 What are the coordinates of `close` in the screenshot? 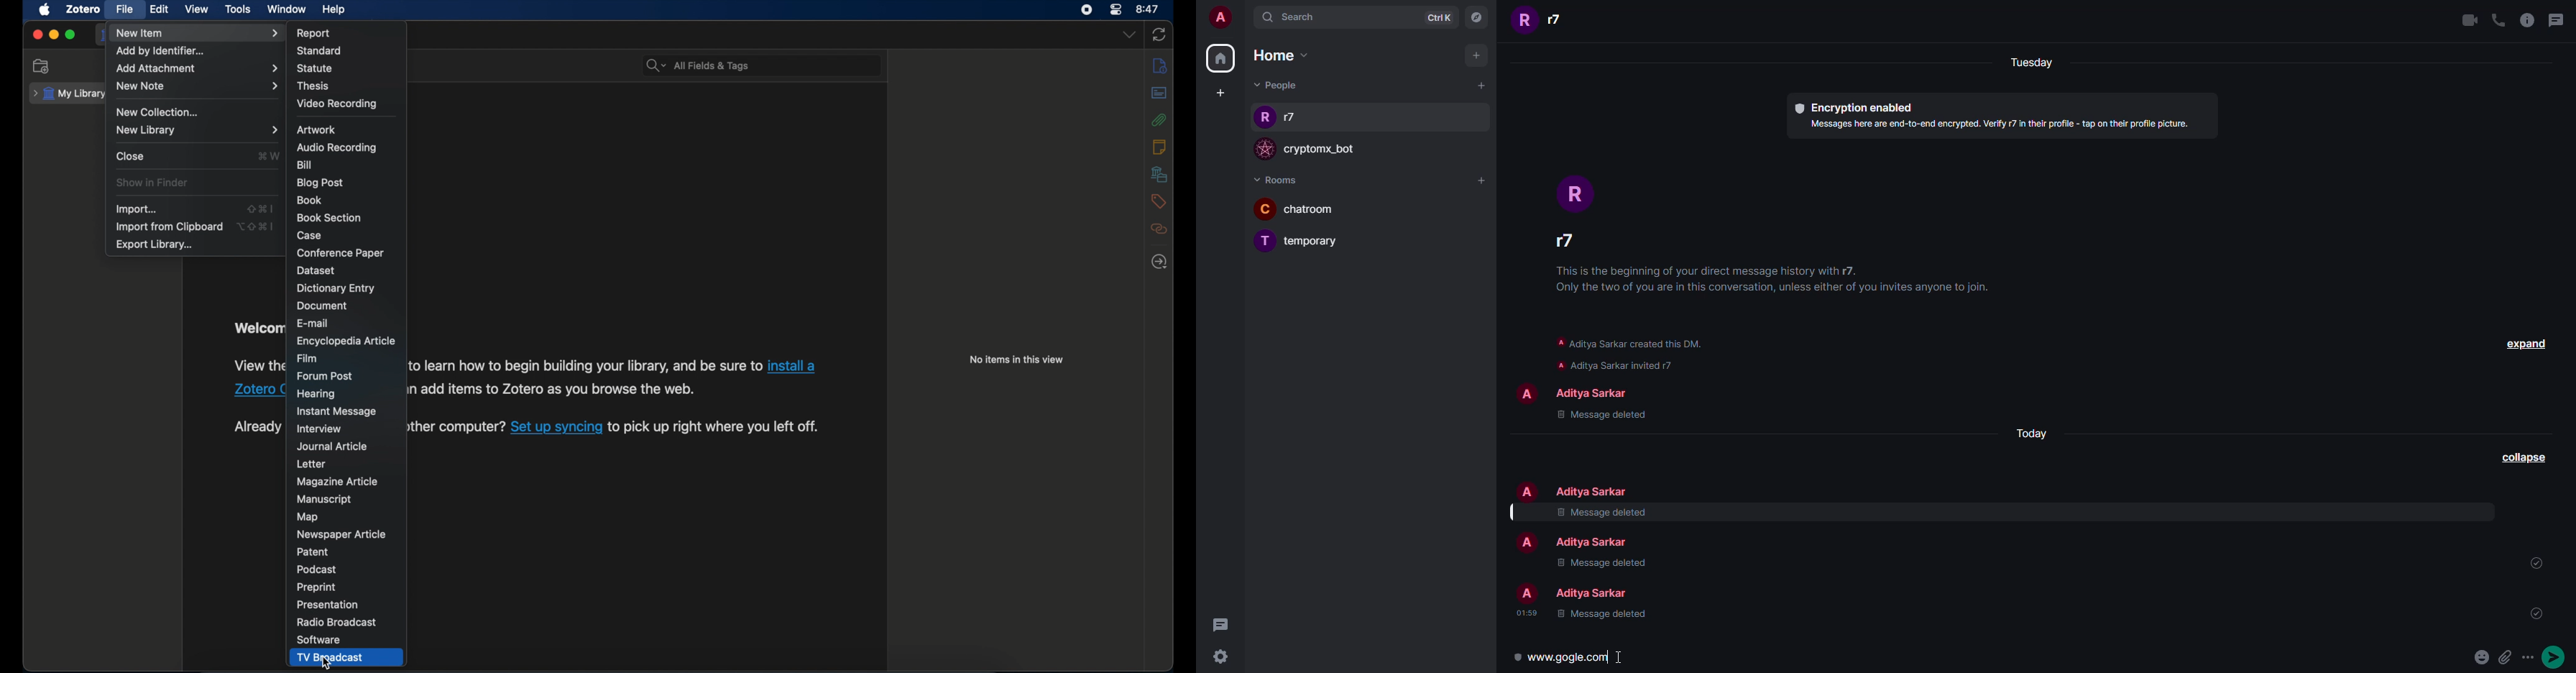 It's located at (37, 34).